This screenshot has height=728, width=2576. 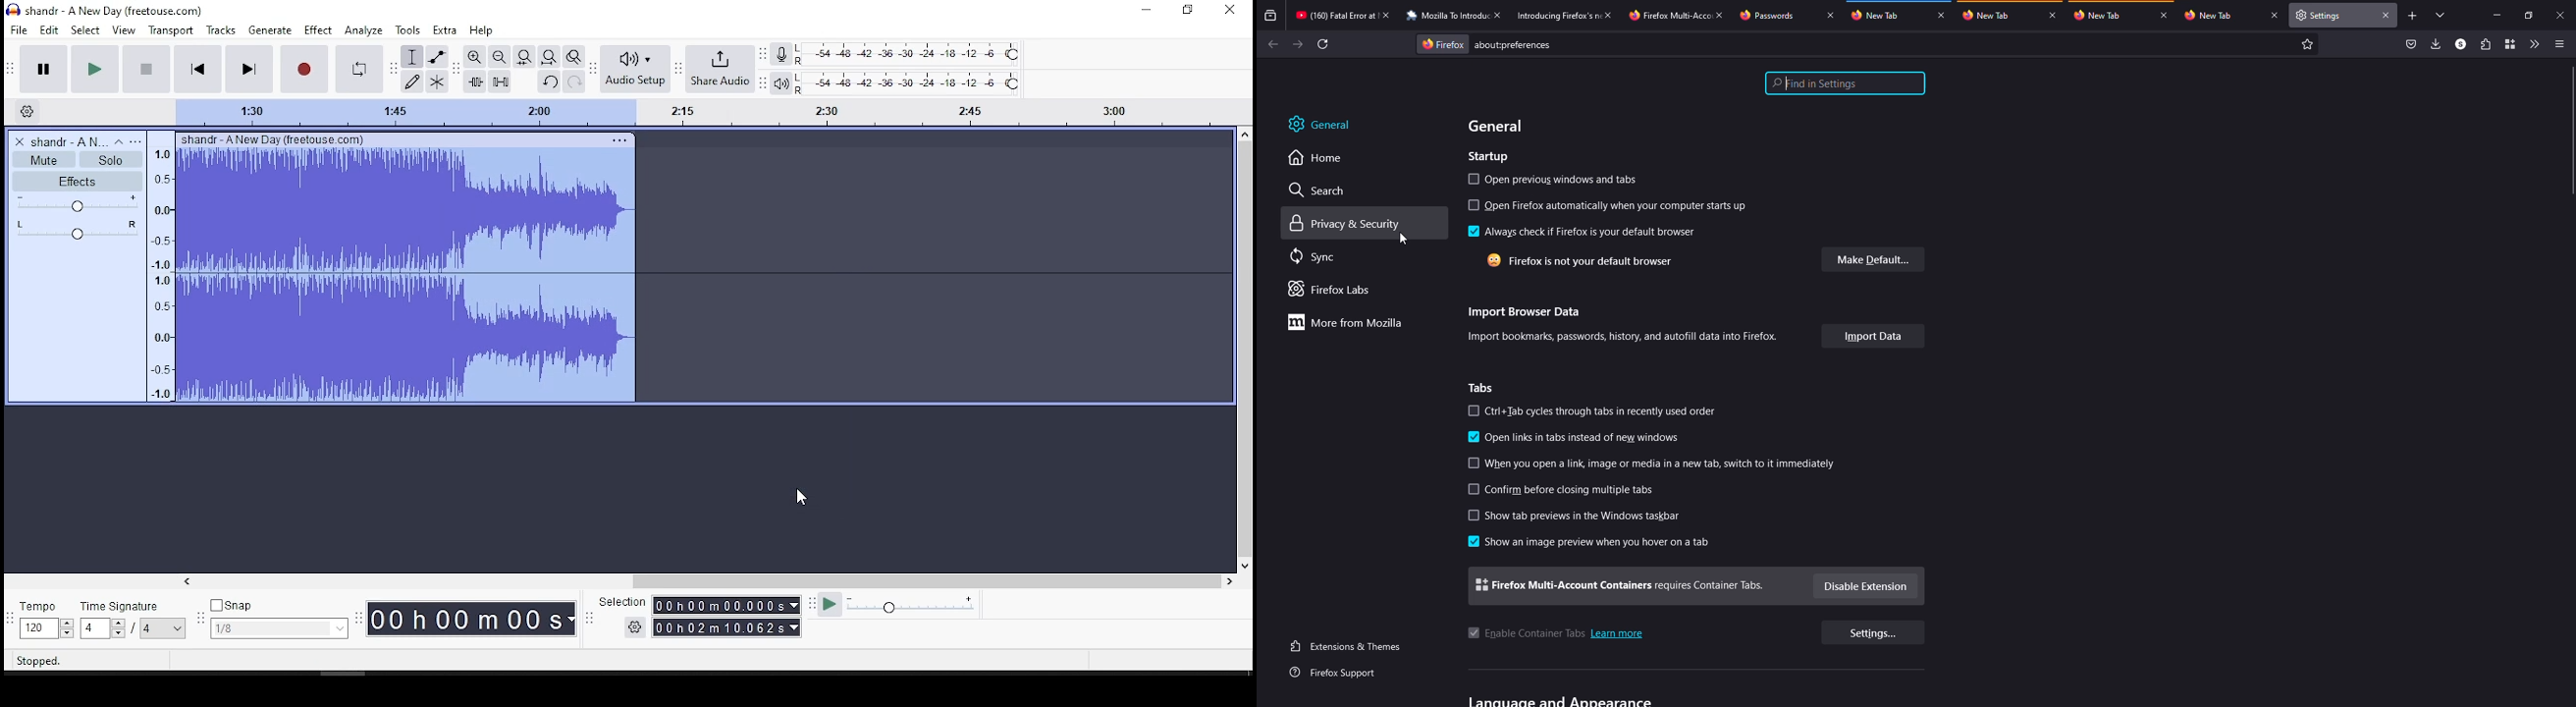 What do you see at coordinates (1472, 437) in the screenshot?
I see `selected` at bounding box center [1472, 437].